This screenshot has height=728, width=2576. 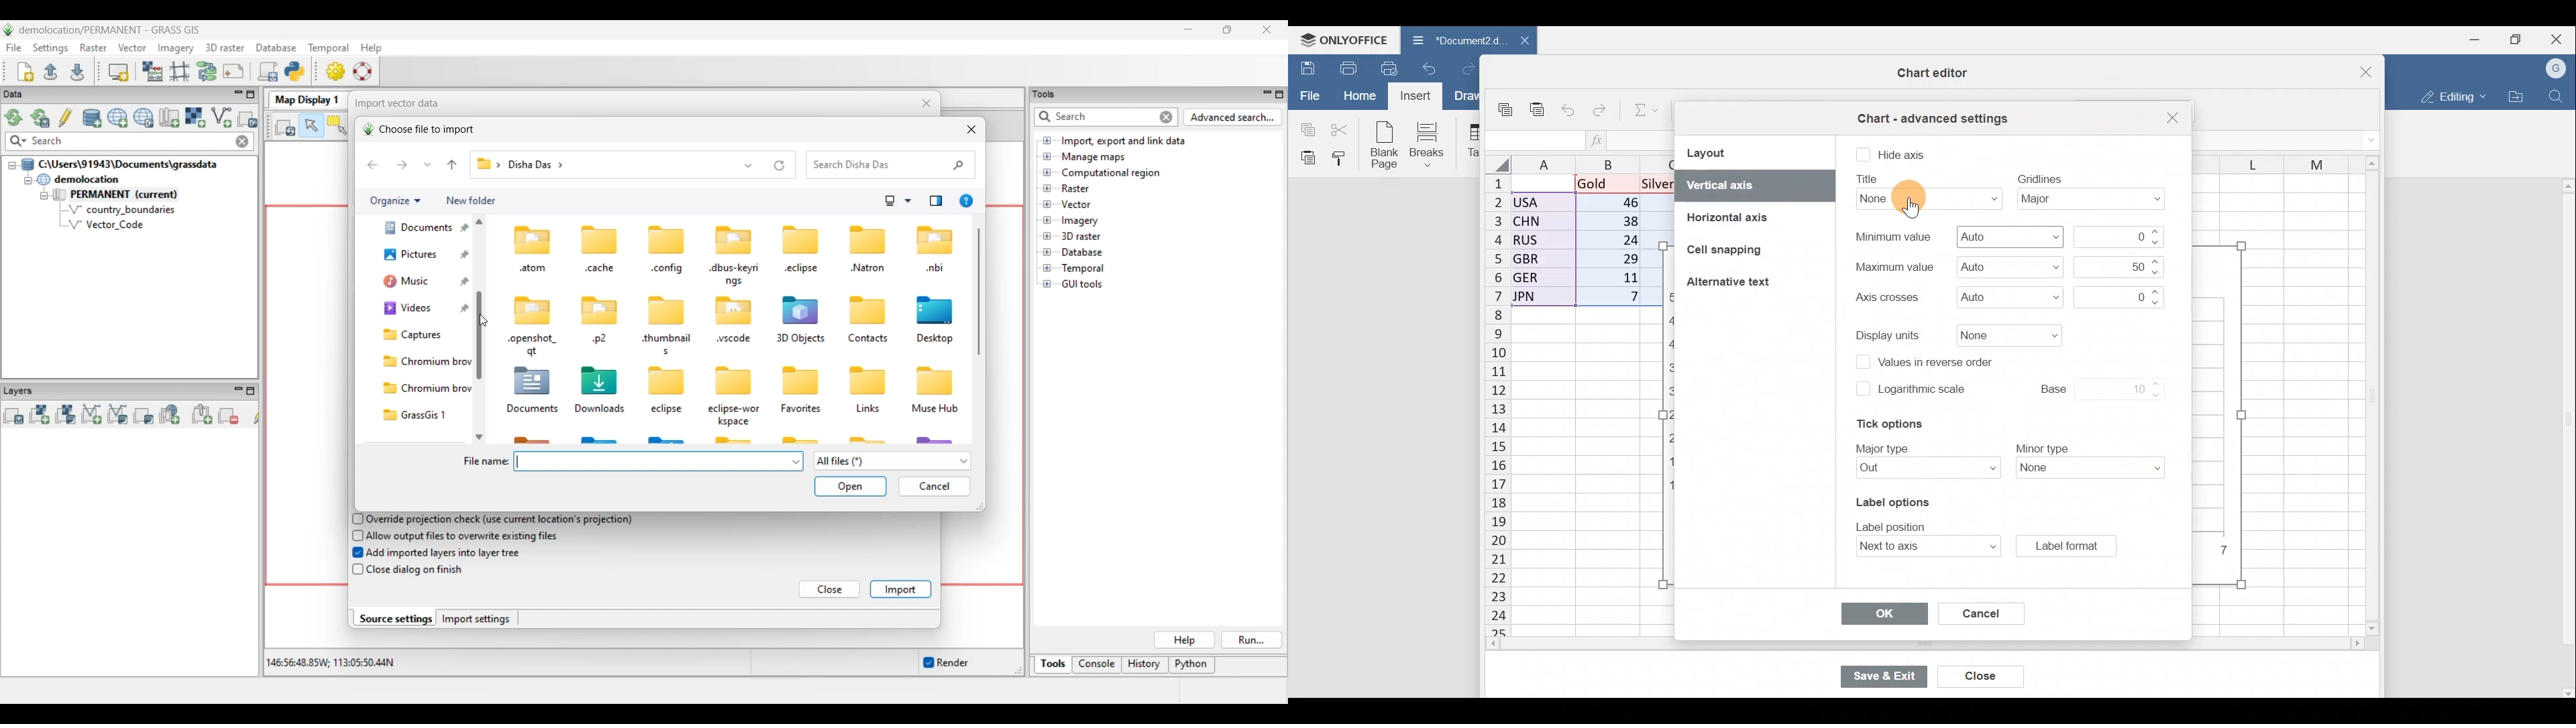 I want to click on Display units, so click(x=2006, y=336).